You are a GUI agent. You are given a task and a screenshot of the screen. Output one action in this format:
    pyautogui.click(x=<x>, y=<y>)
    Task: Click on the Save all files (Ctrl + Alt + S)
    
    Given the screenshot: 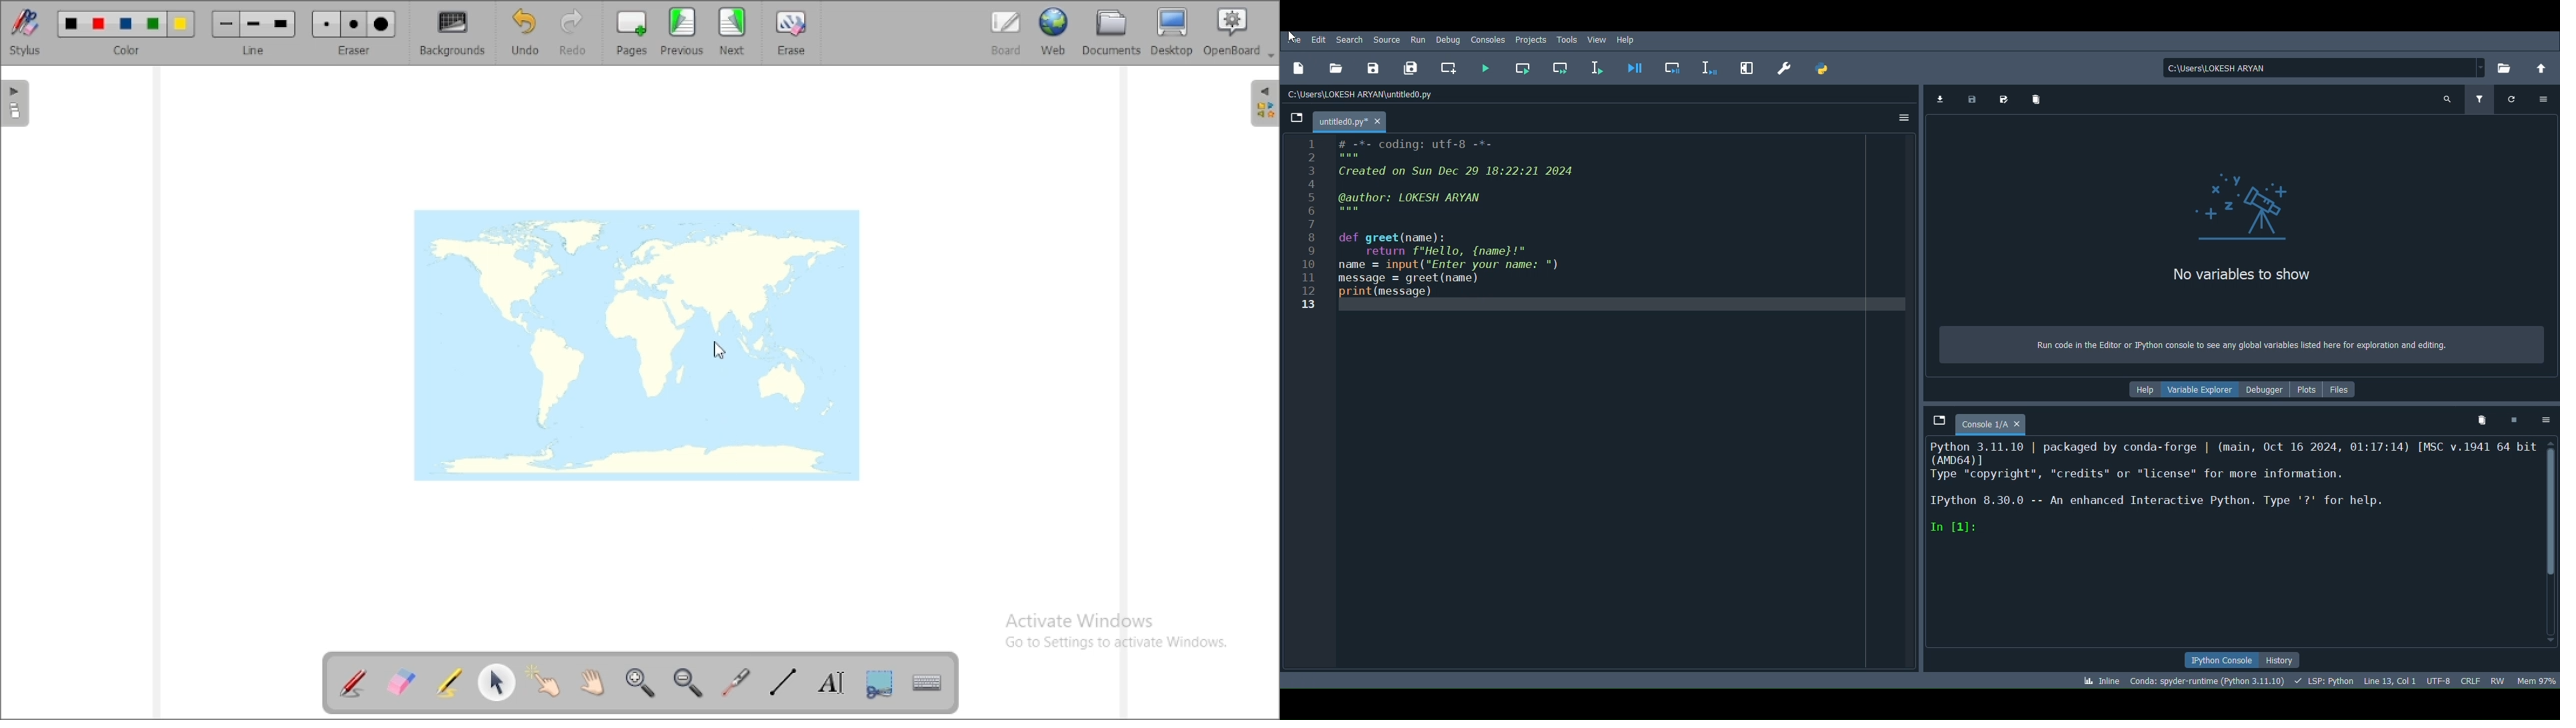 What is the action you would take?
    pyautogui.click(x=1411, y=66)
    